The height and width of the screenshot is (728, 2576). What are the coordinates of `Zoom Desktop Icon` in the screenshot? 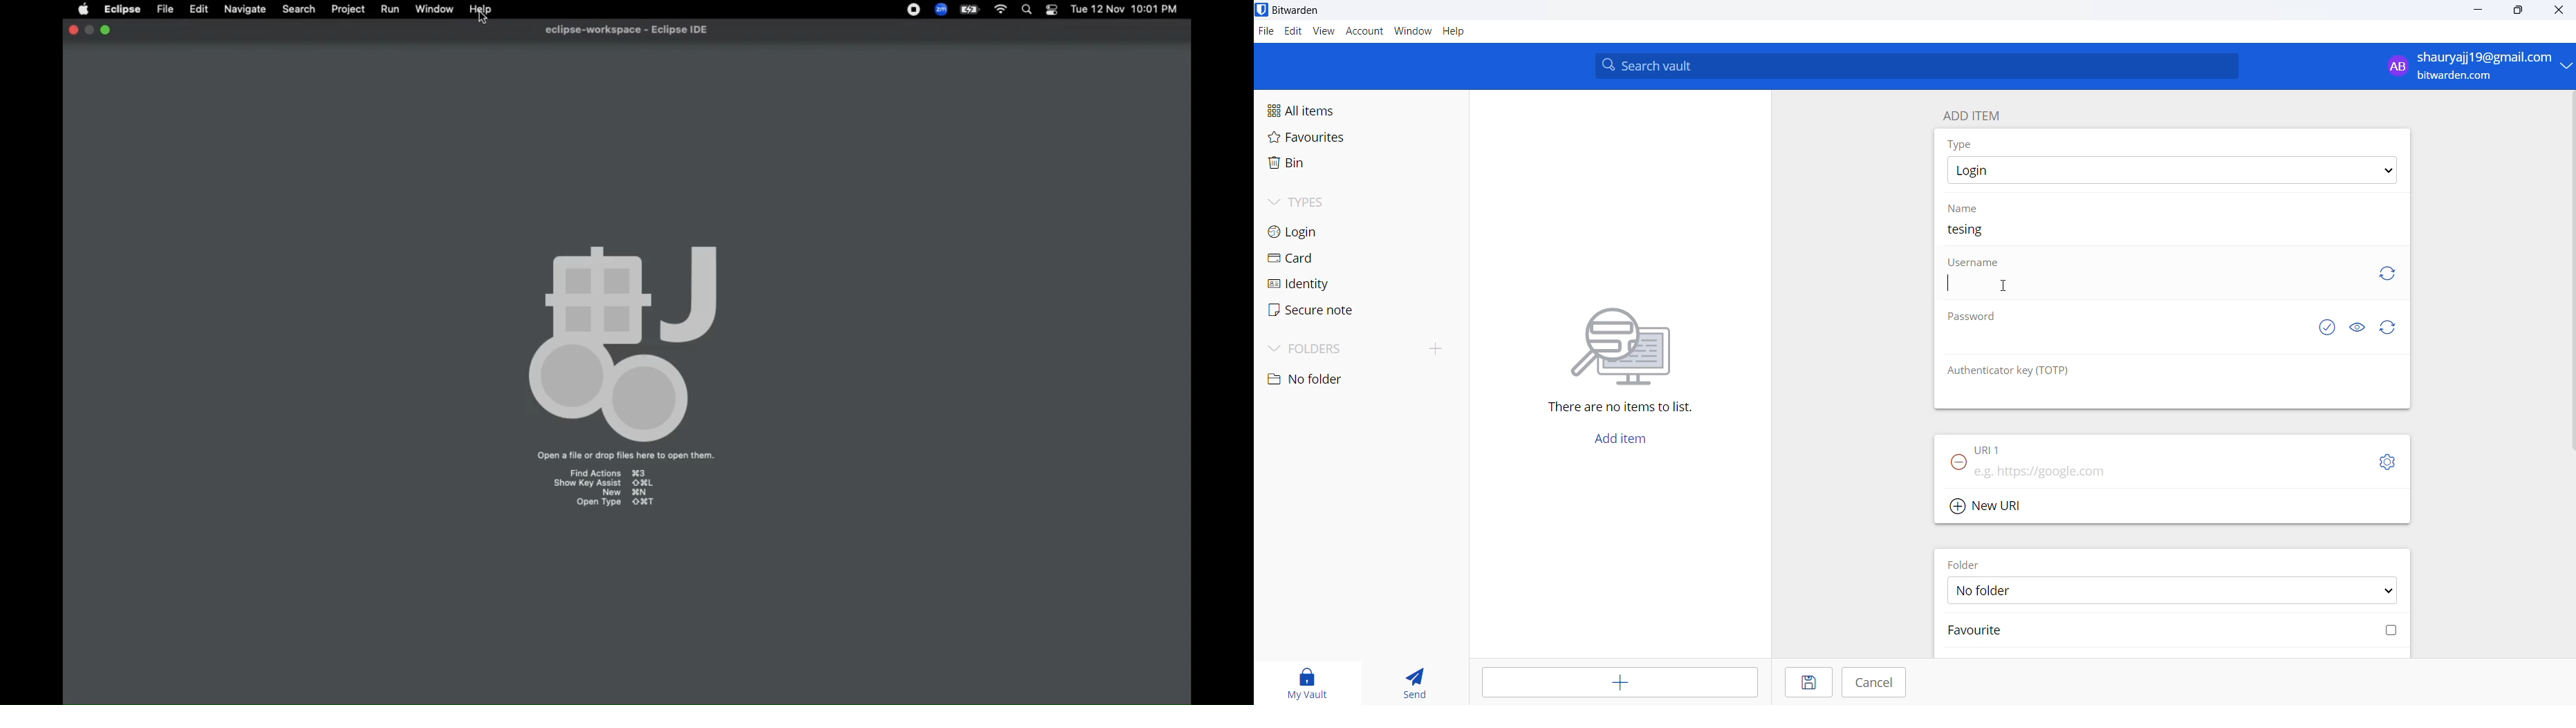 It's located at (941, 10).